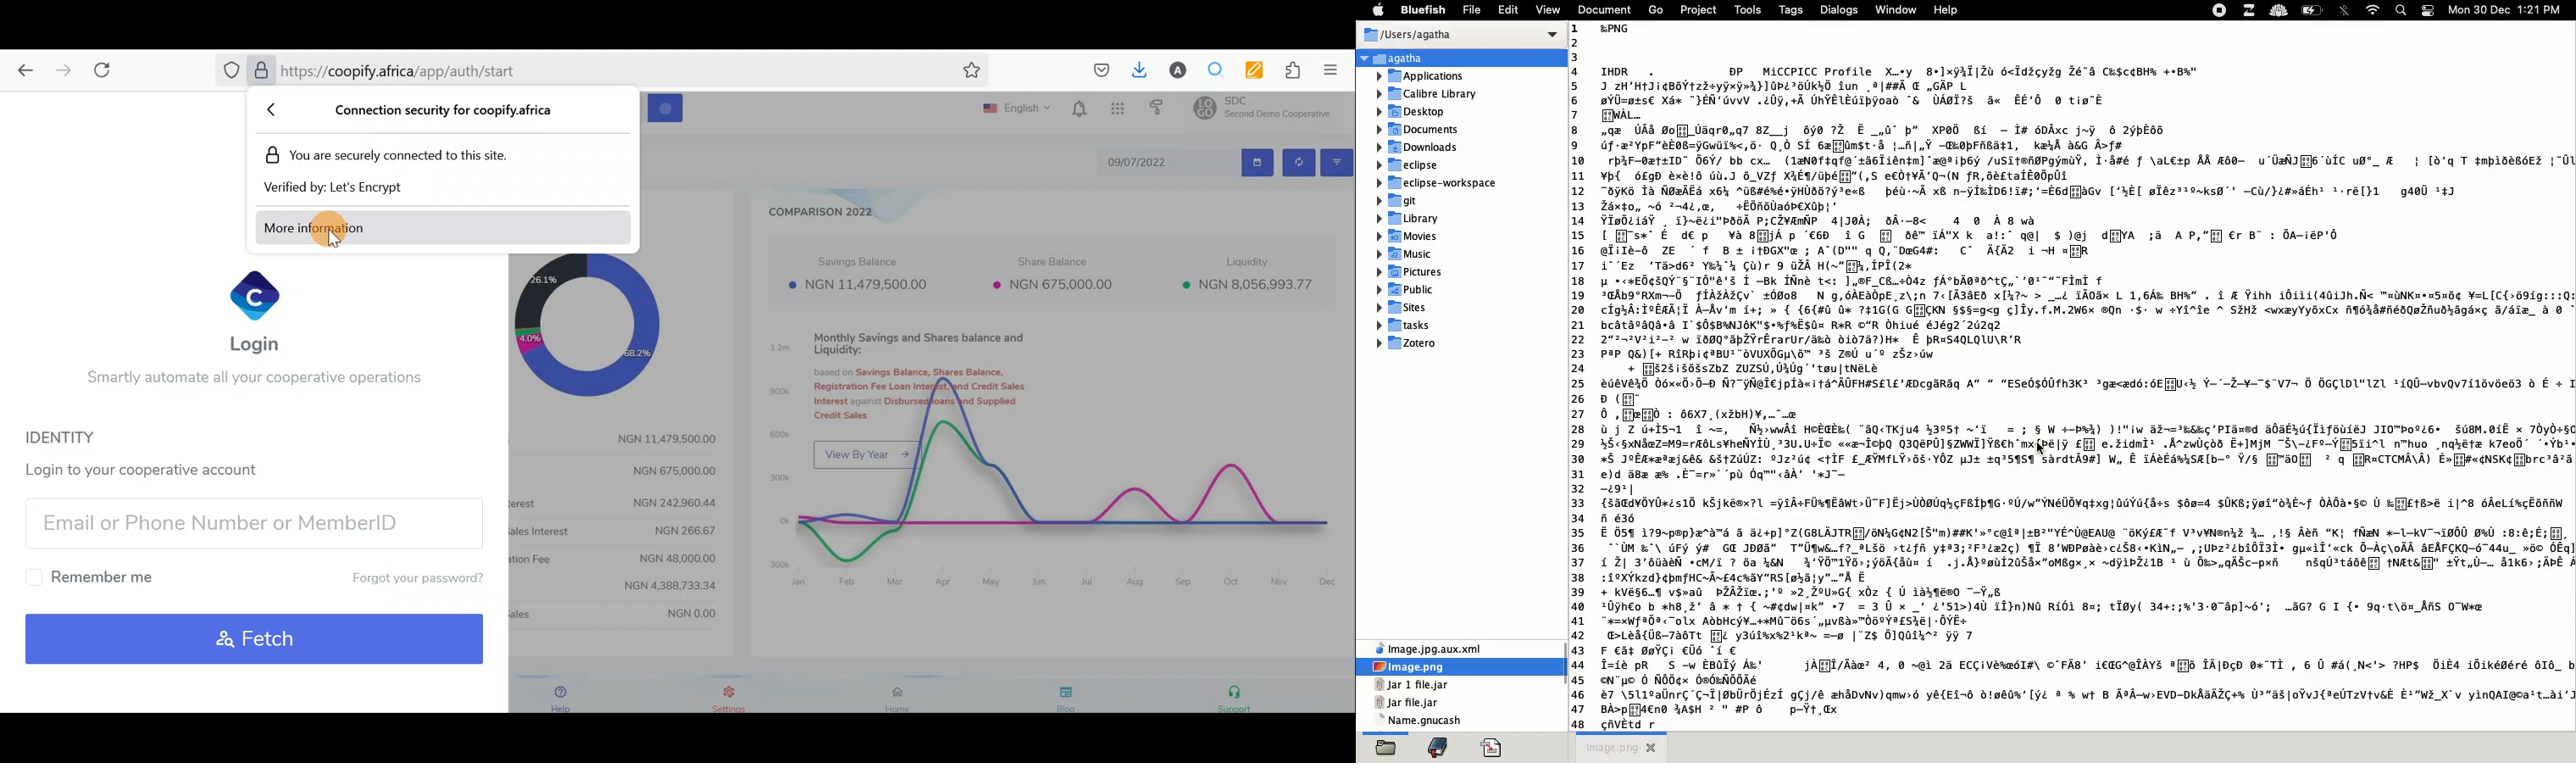 This screenshot has height=784, width=2576. Describe the element at coordinates (1001, 408) in the screenshot. I see `Dashboard with charts` at that location.